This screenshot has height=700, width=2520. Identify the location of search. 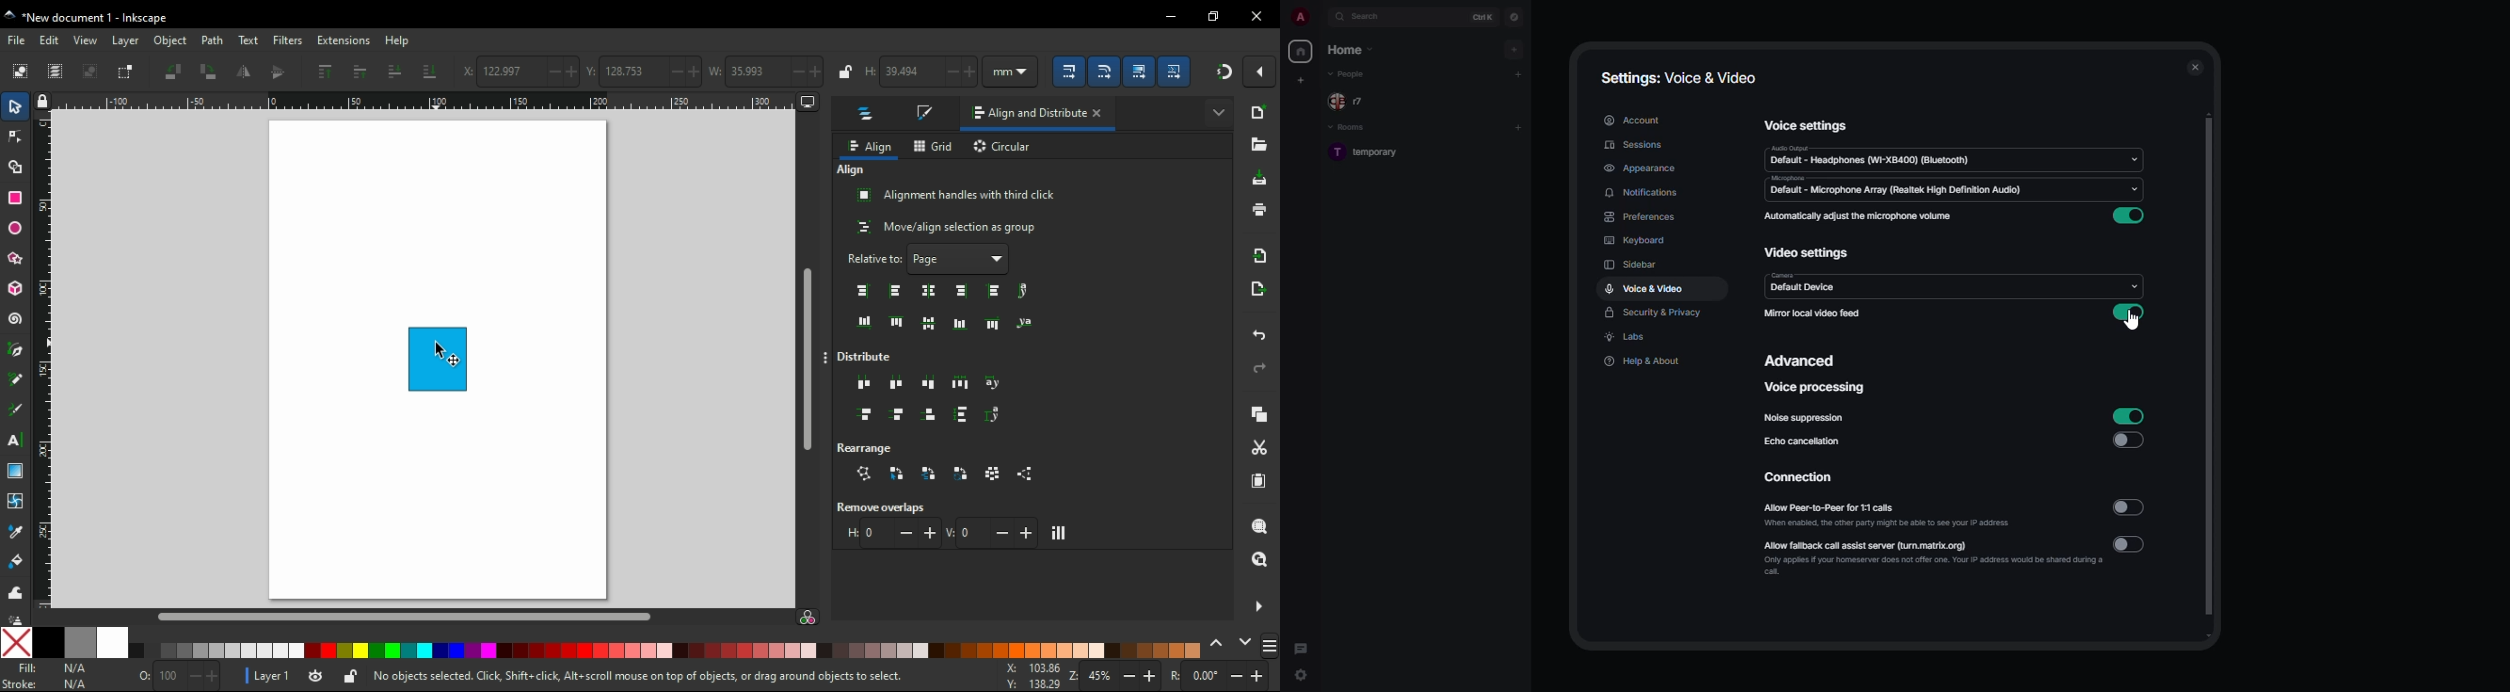
(1374, 17).